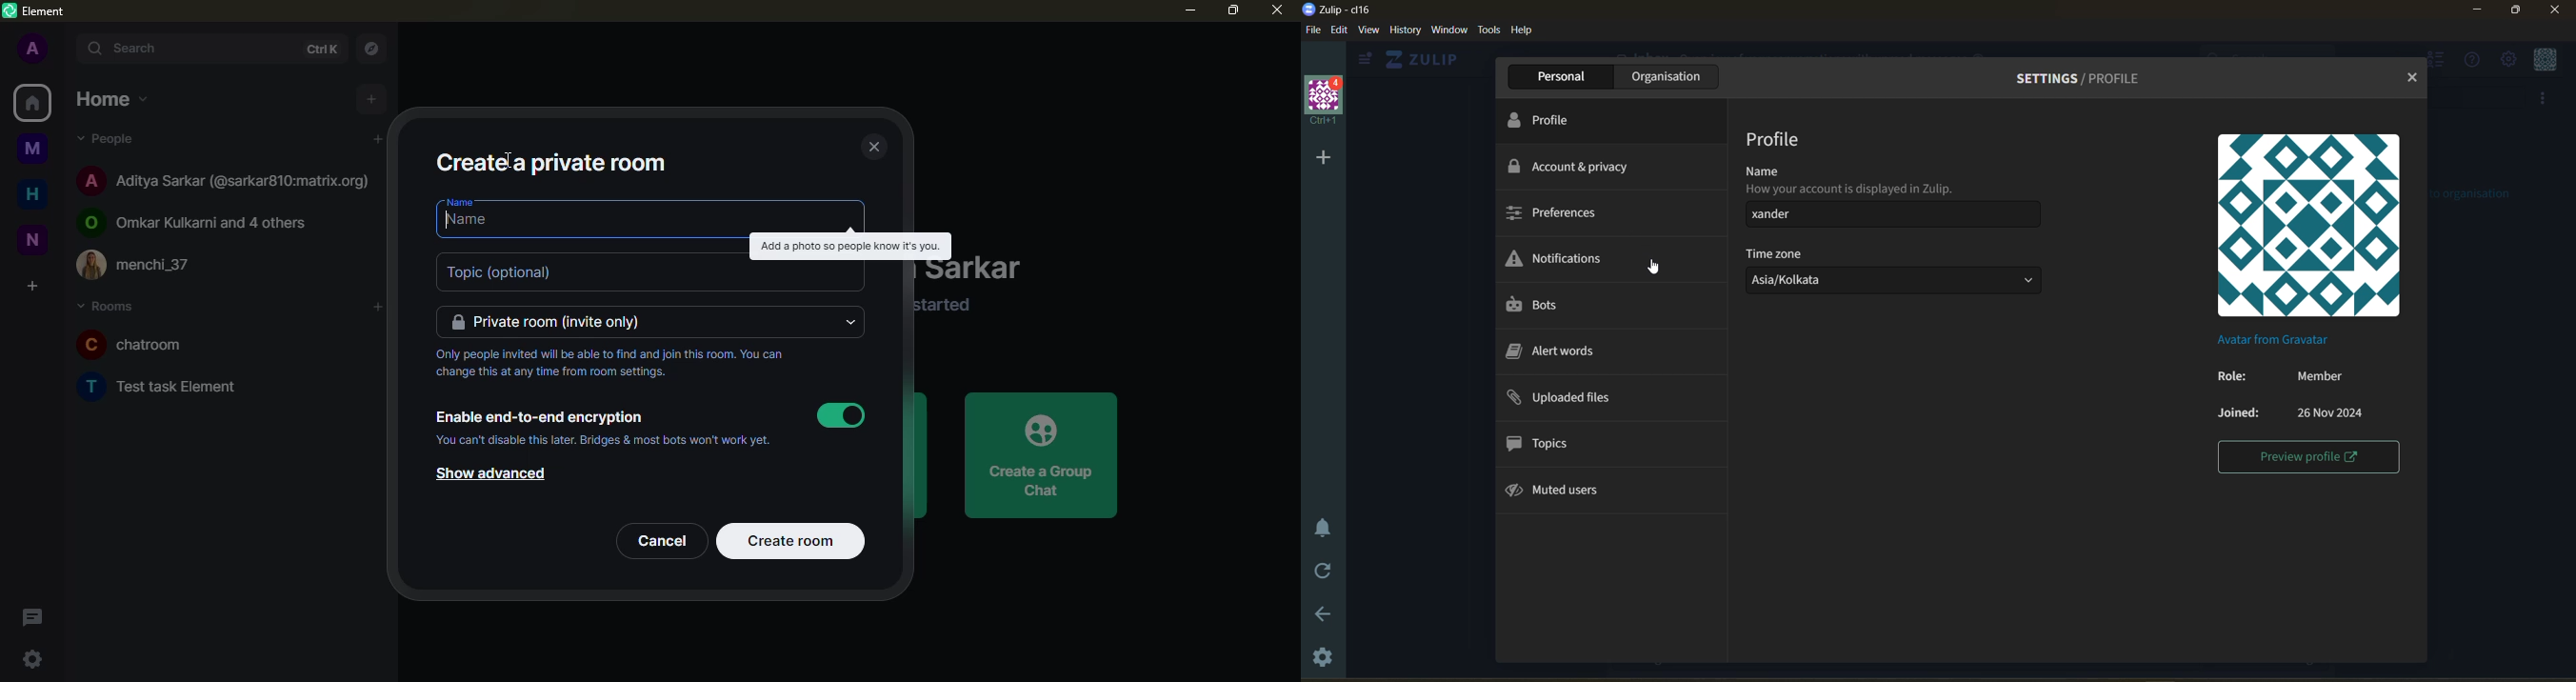 The width and height of the screenshot is (2576, 700). I want to click on show advanced, so click(496, 474).